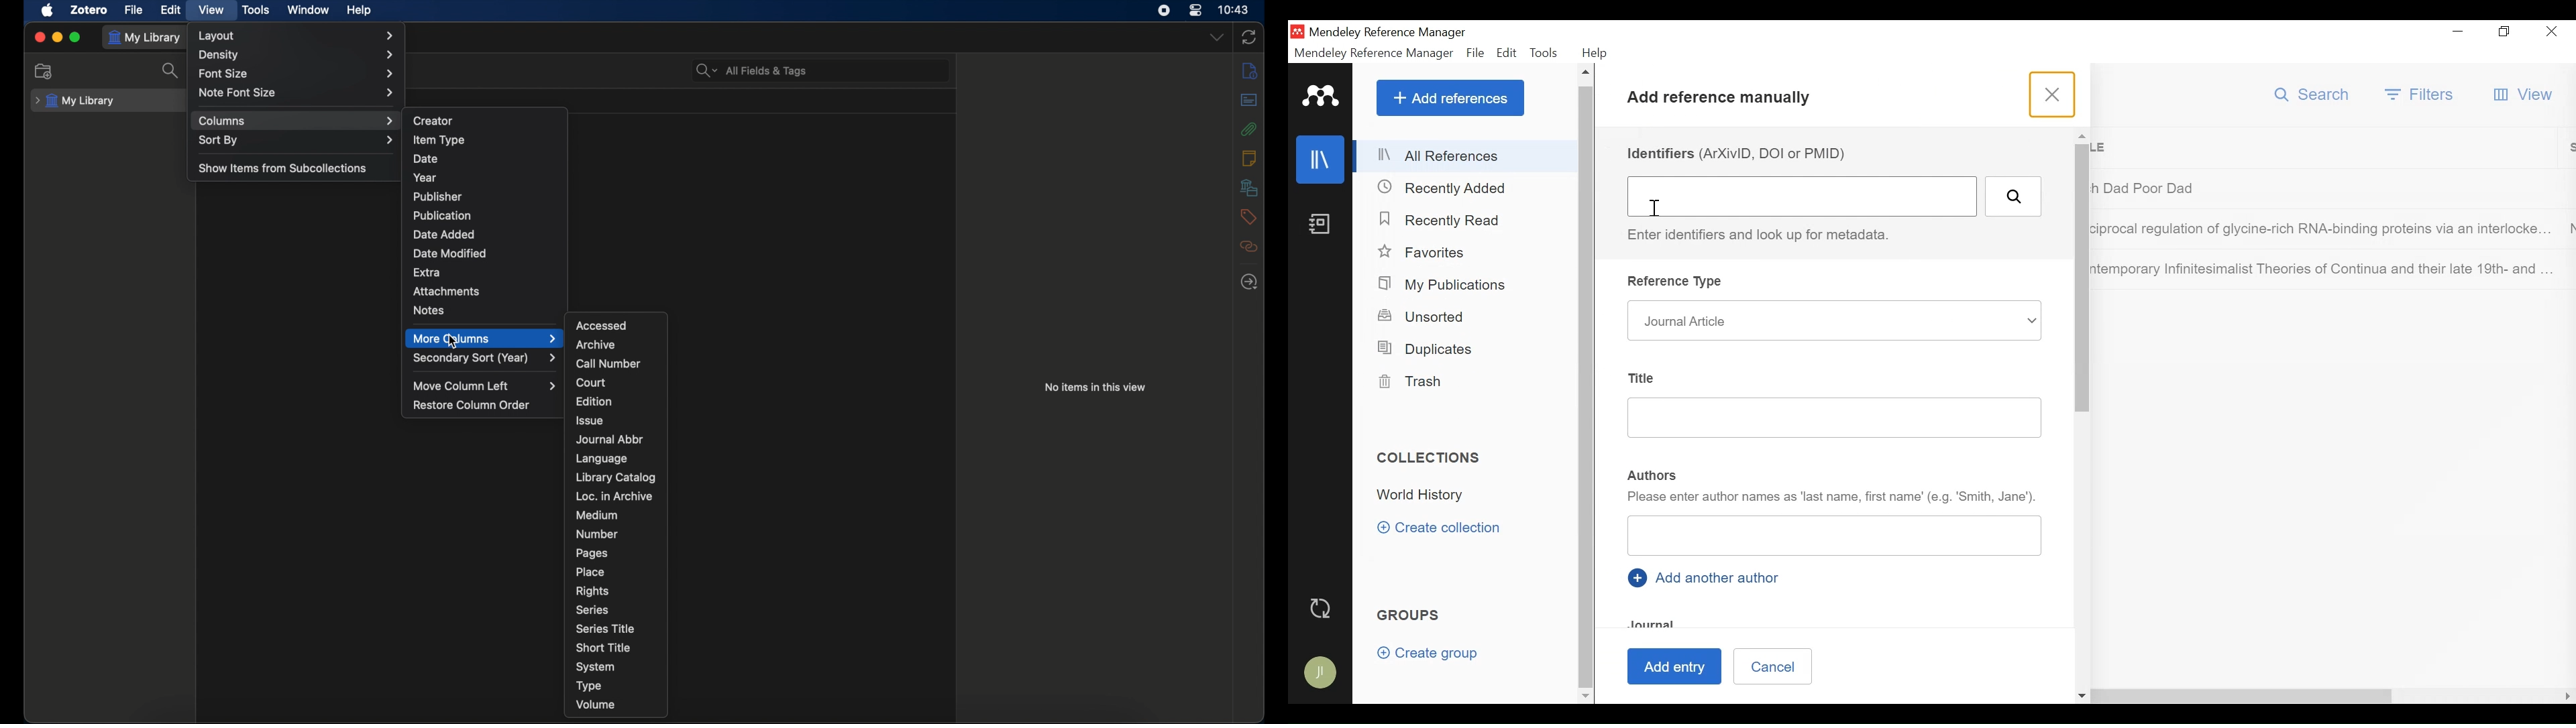 The image size is (2576, 728). What do you see at coordinates (359, 10) in the screenshot?
I see `help` at bounding box center [359, 10].